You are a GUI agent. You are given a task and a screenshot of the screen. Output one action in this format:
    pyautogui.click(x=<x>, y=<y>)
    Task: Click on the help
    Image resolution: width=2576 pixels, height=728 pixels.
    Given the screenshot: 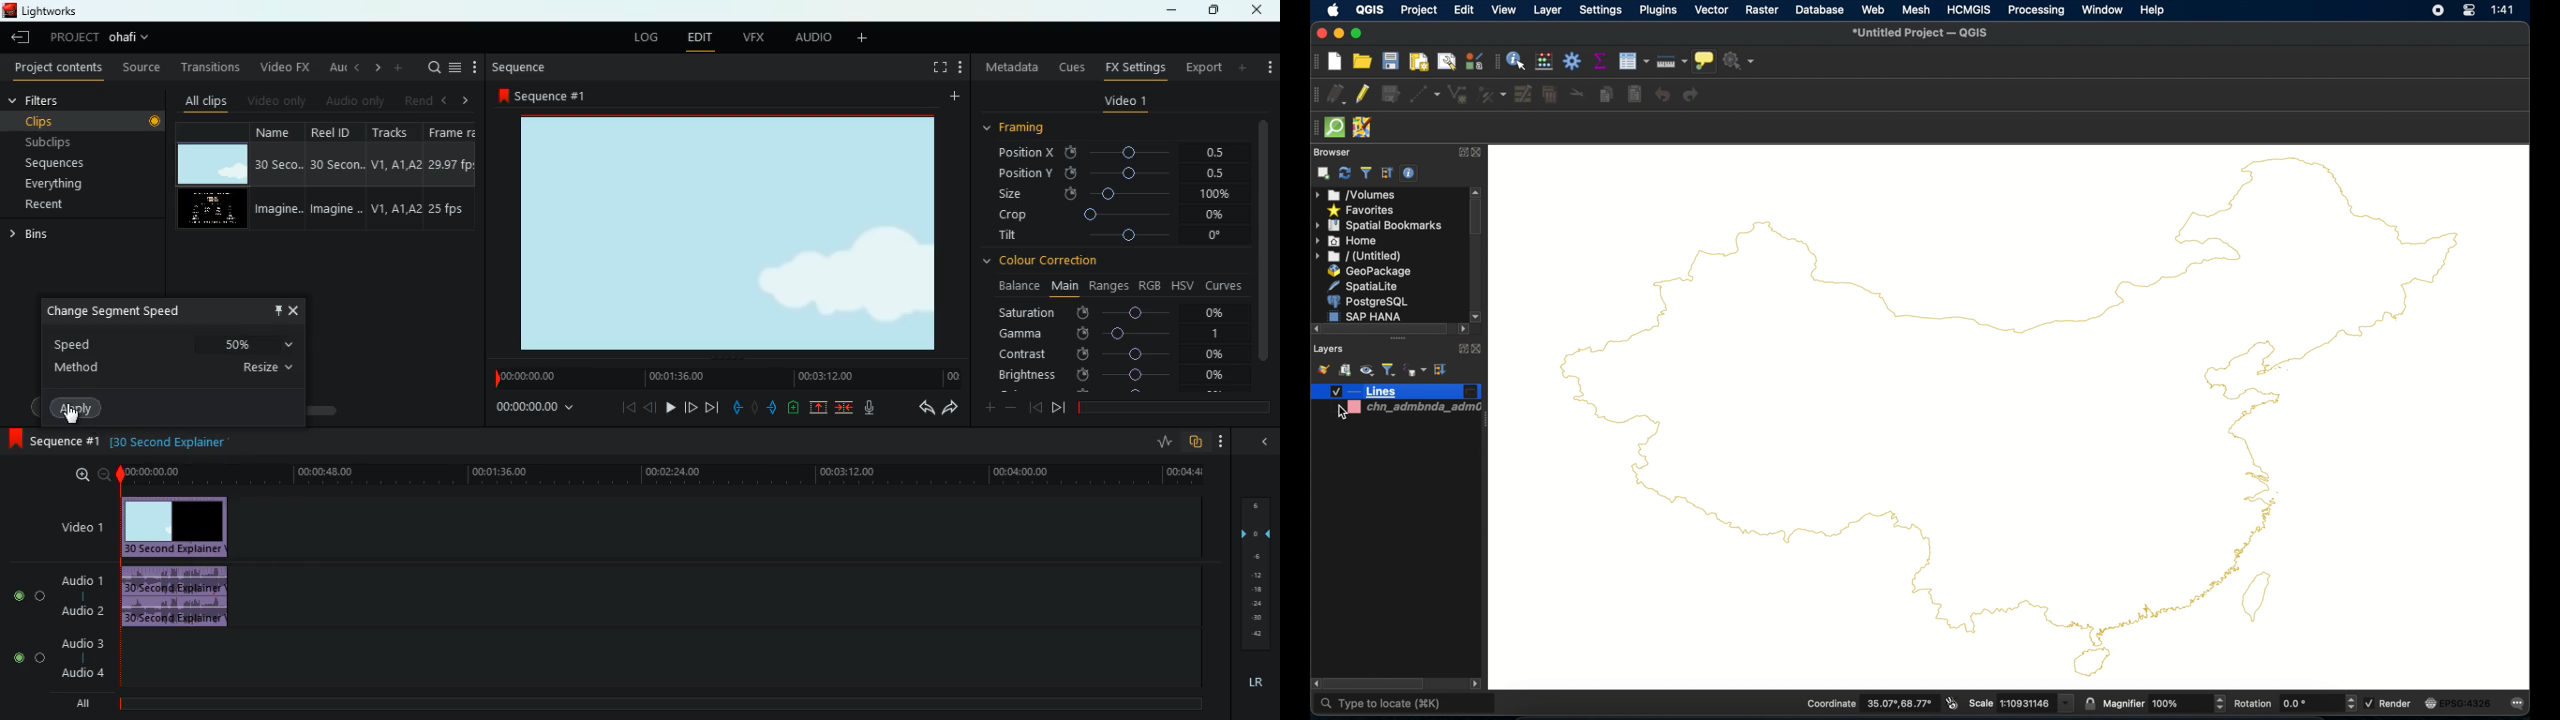 What is the action you would take?
    pyautogui.click(x=2154, y=11)
    